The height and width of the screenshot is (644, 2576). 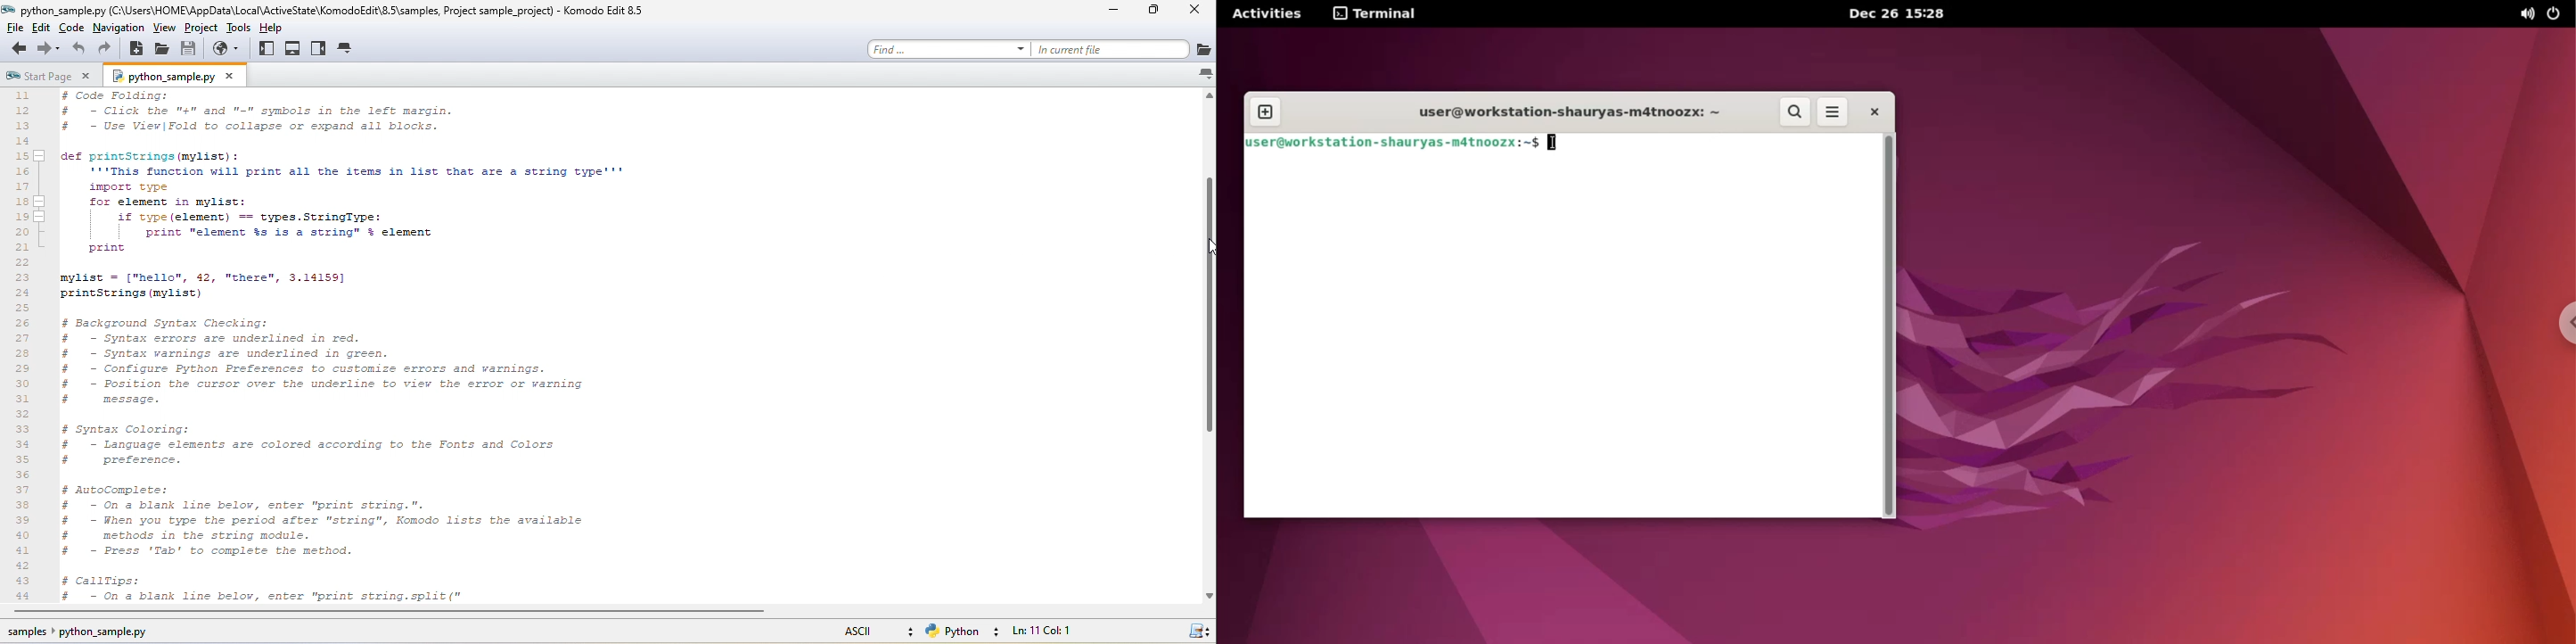 I want to click on redo, so click(x=109, y=51).